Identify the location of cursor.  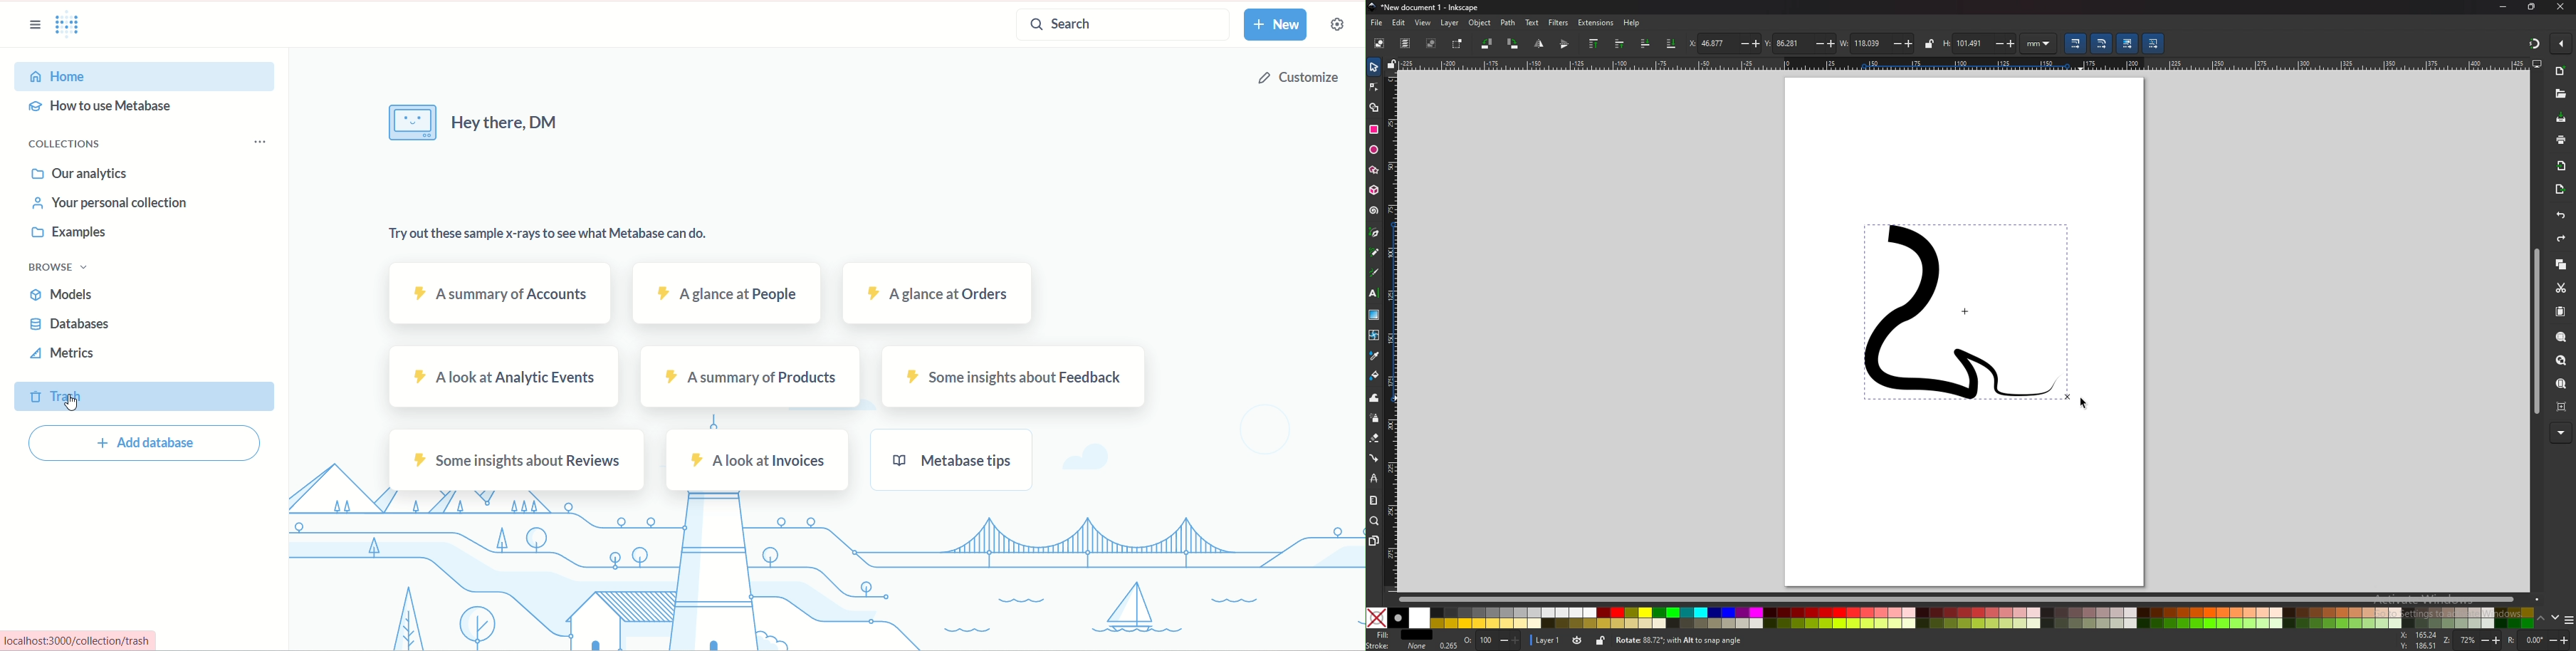
(2086, 400).